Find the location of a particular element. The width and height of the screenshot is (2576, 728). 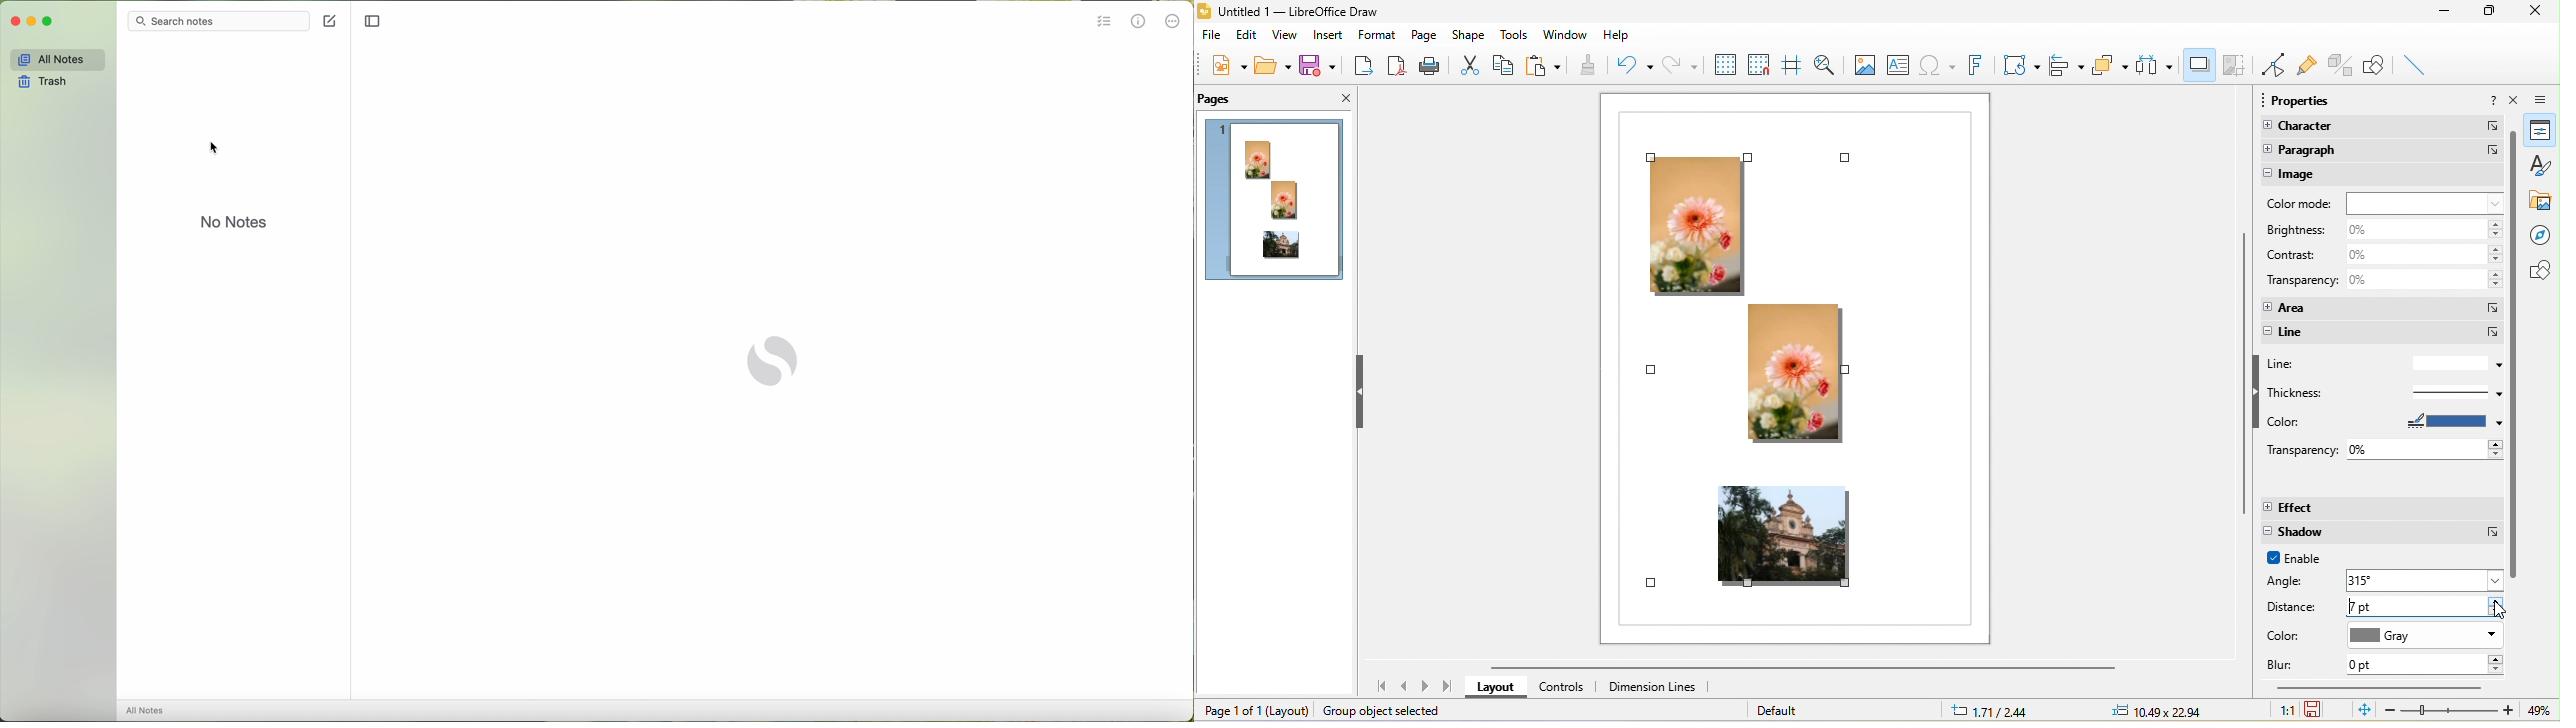

cursor movement is located at coordinates (2505, 614).